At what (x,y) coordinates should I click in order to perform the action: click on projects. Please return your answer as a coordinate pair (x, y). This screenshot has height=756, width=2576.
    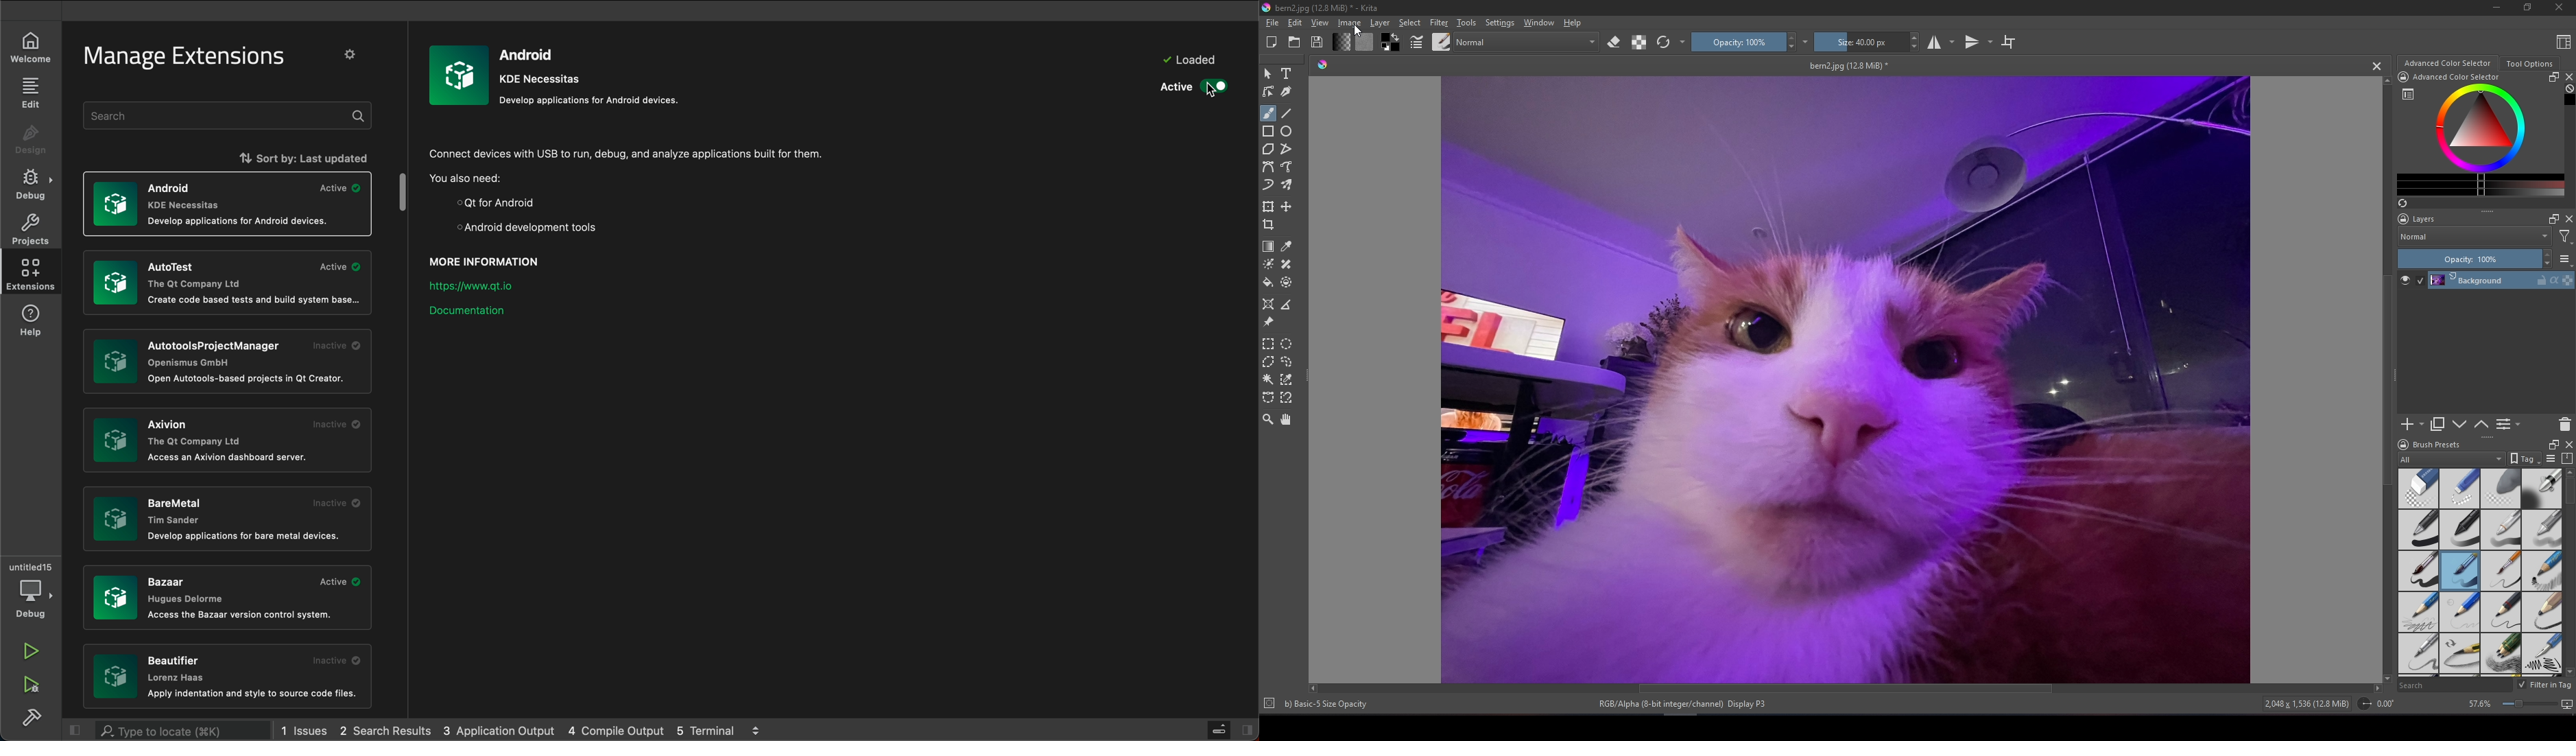
    Looking at the image, I should click on (31, 229).